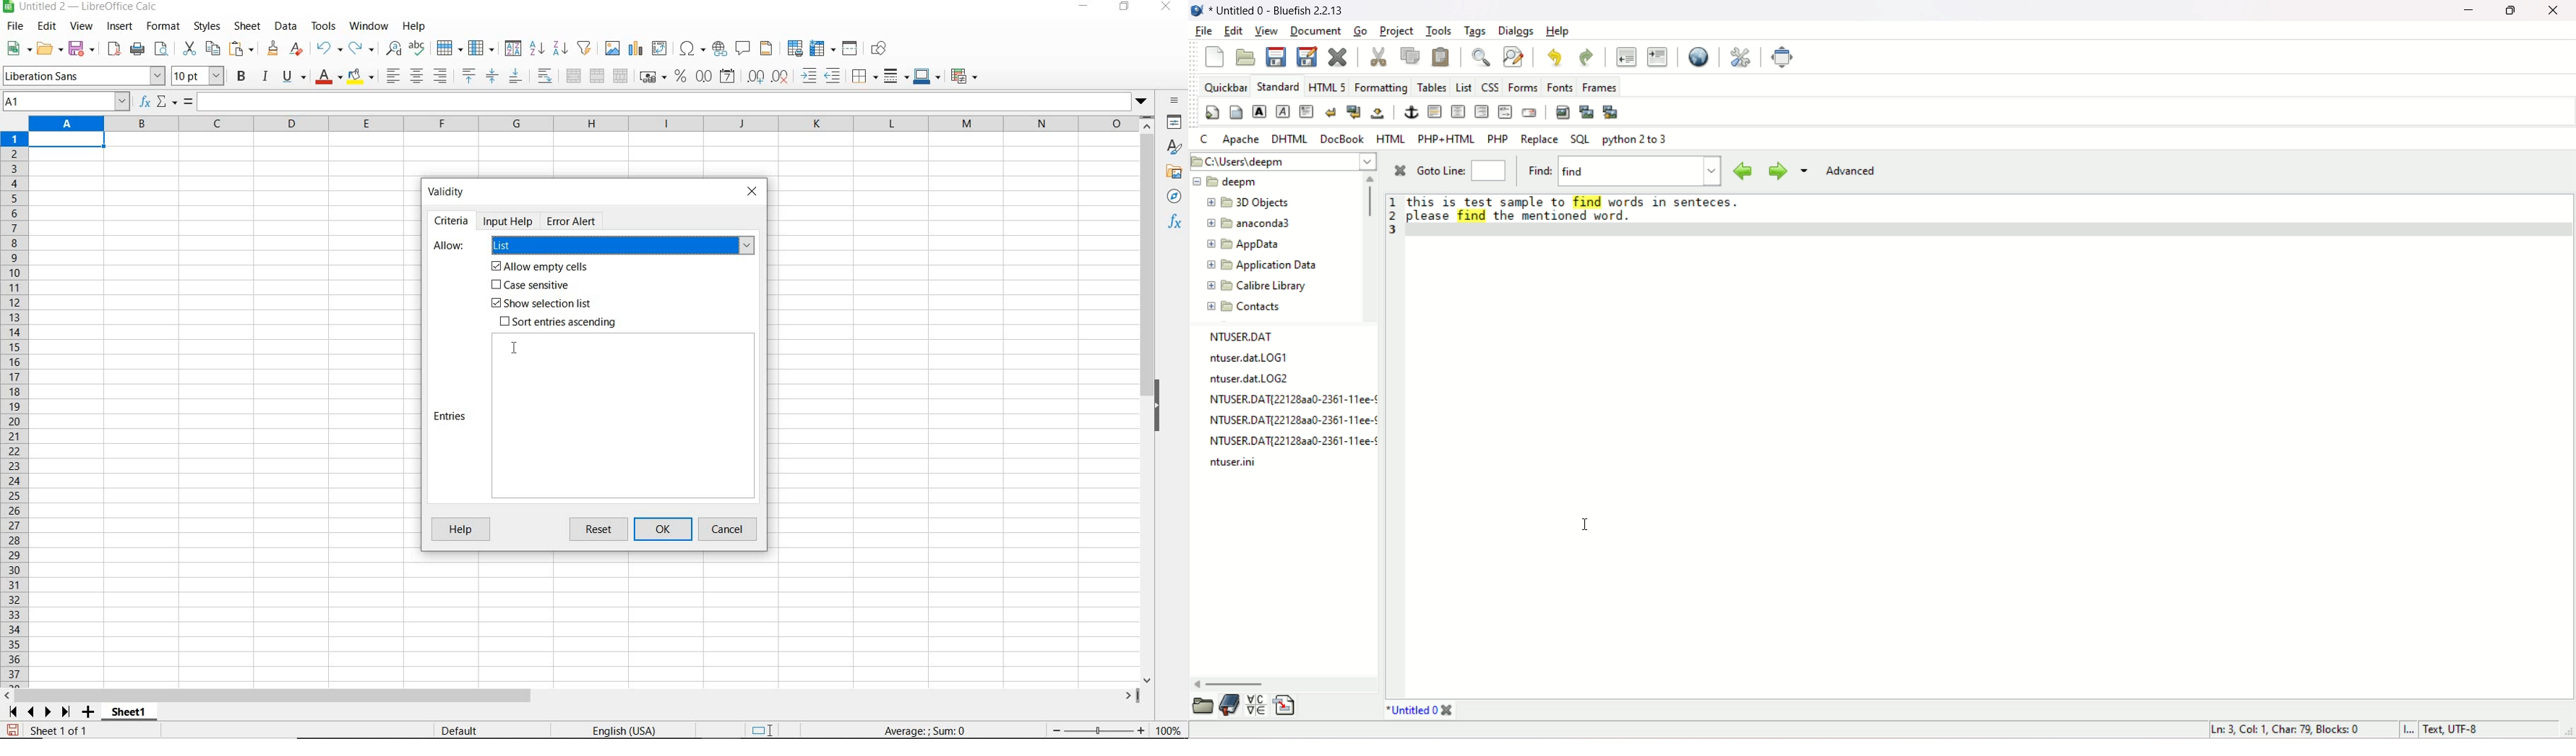 Image resolution: width=2576 pixels, height=756 pixels. Describe the element at coordinates (547, 75) in the screenshot. I see `wrap text` at that location.